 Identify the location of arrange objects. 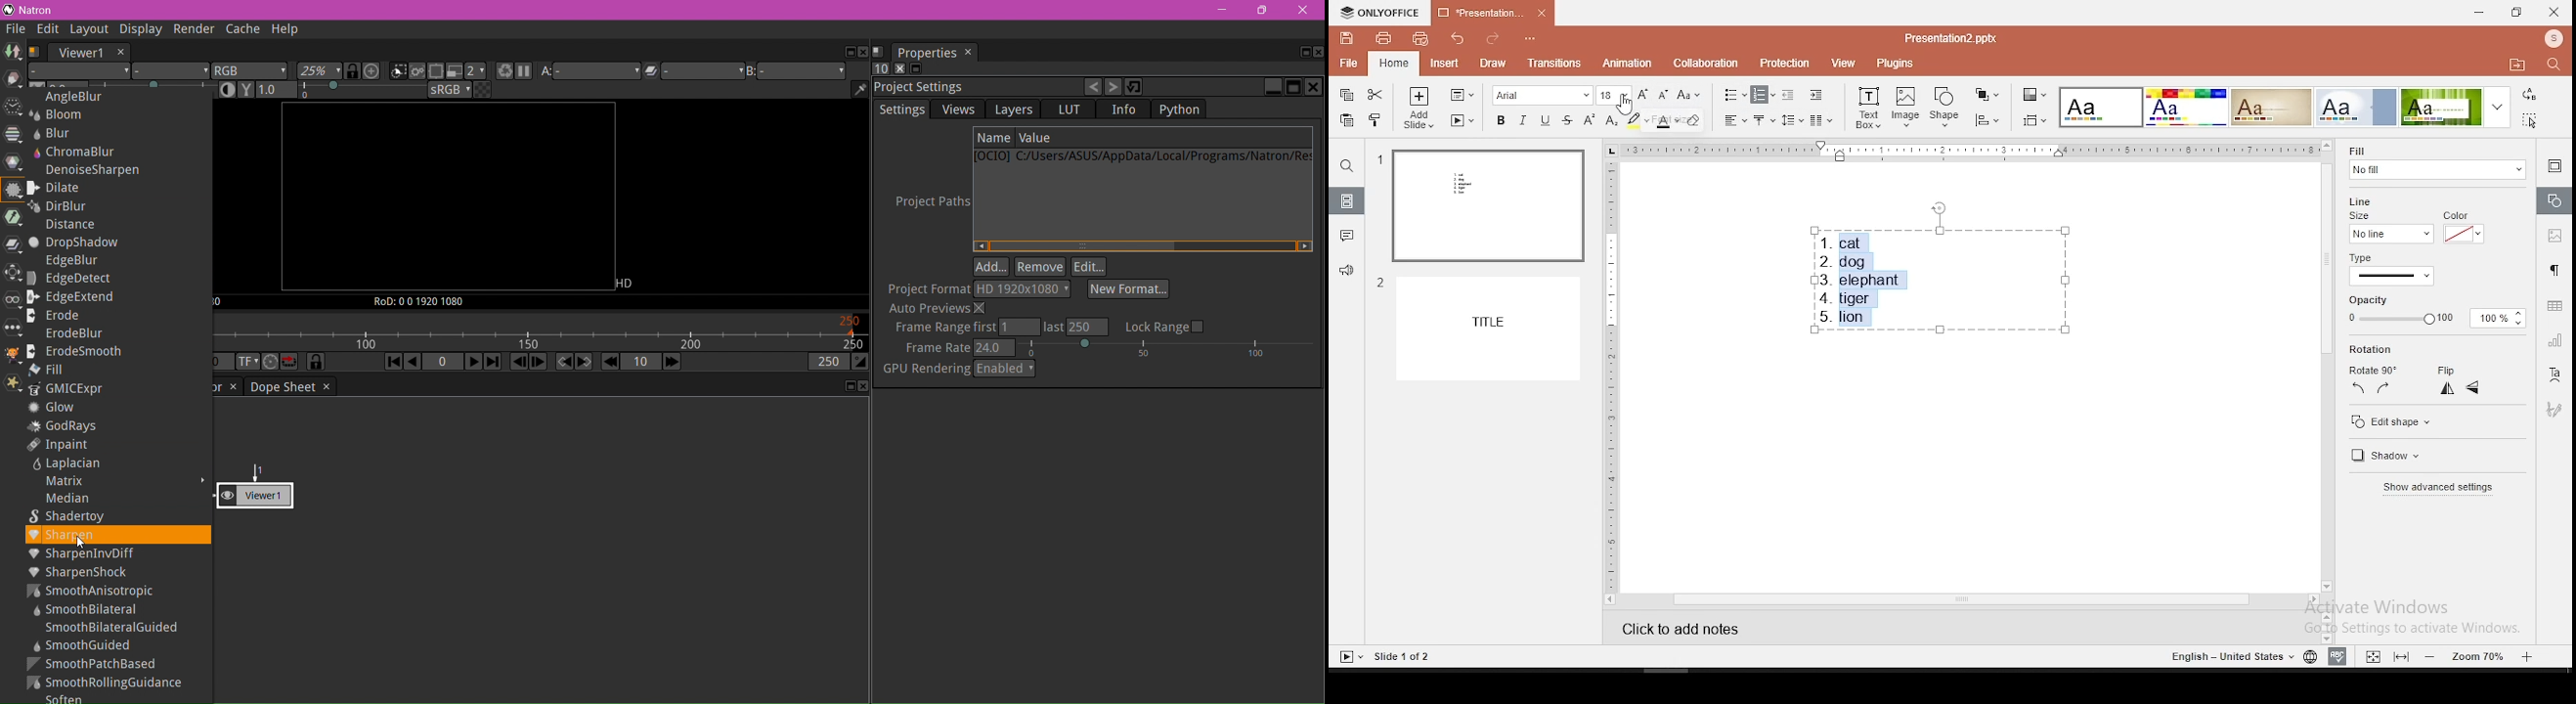
(1987, 96).